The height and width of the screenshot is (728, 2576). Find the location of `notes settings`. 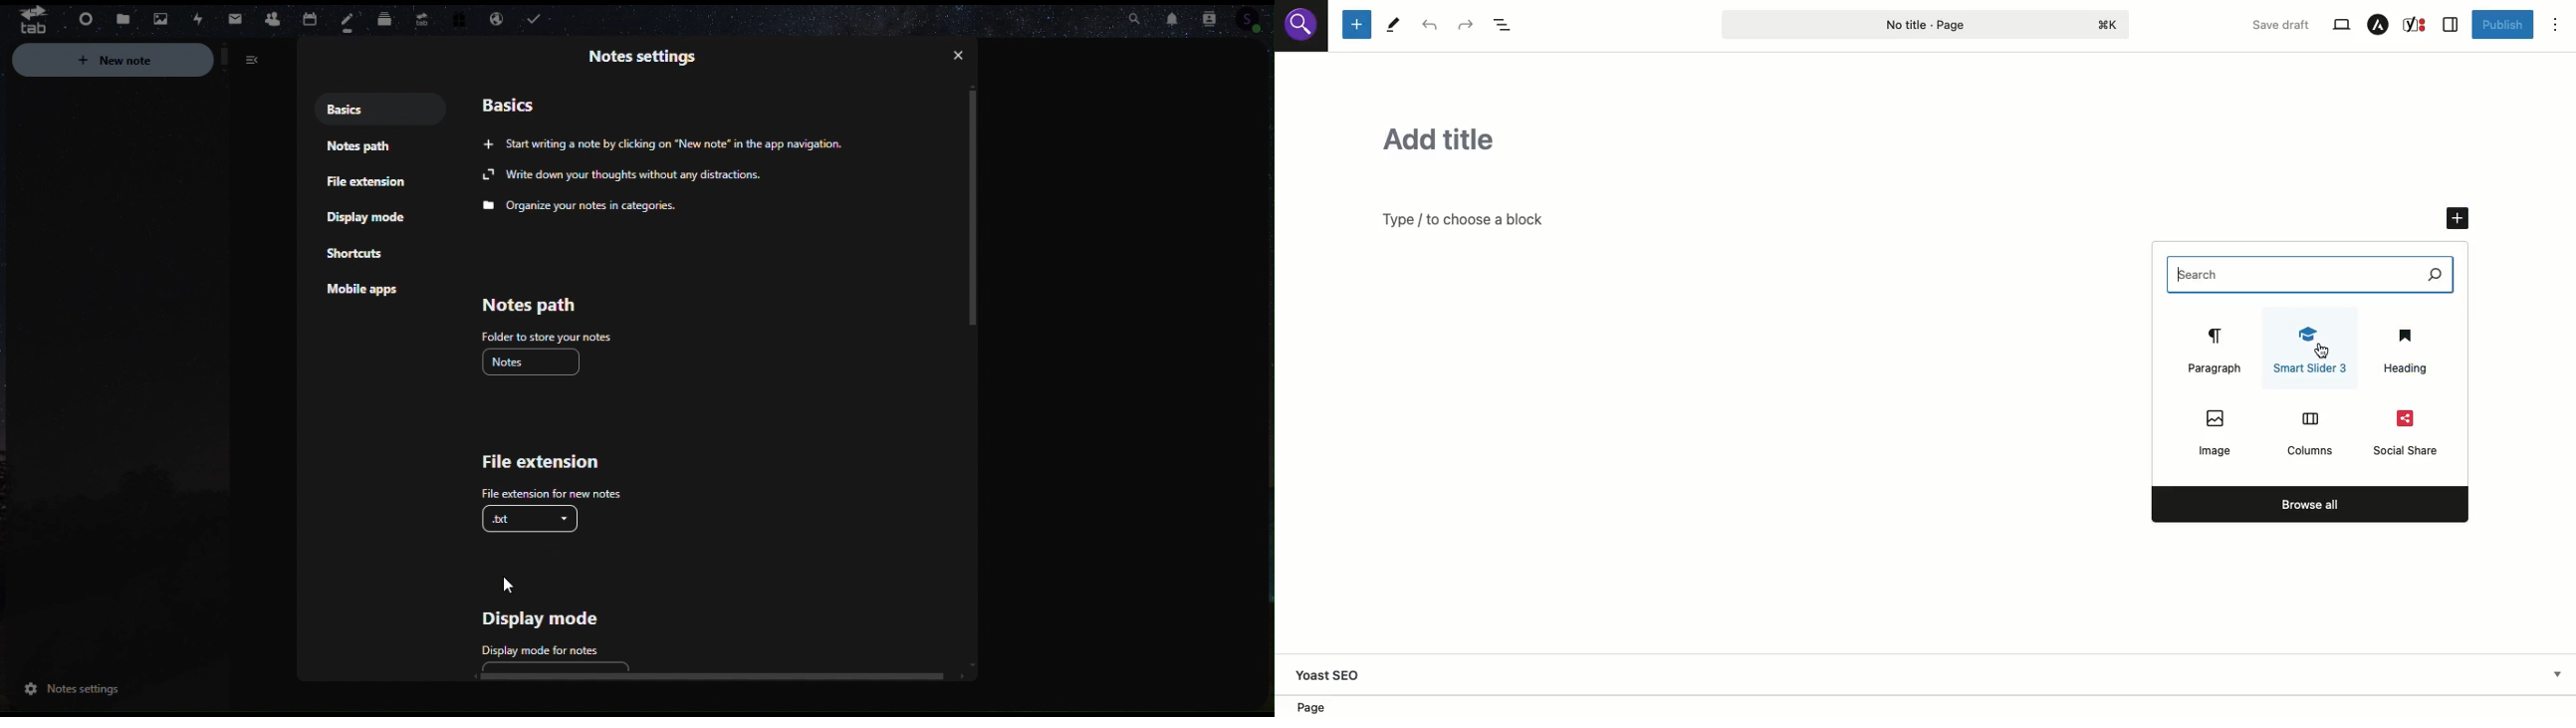

notes settings is located at coordinates (69, 691).